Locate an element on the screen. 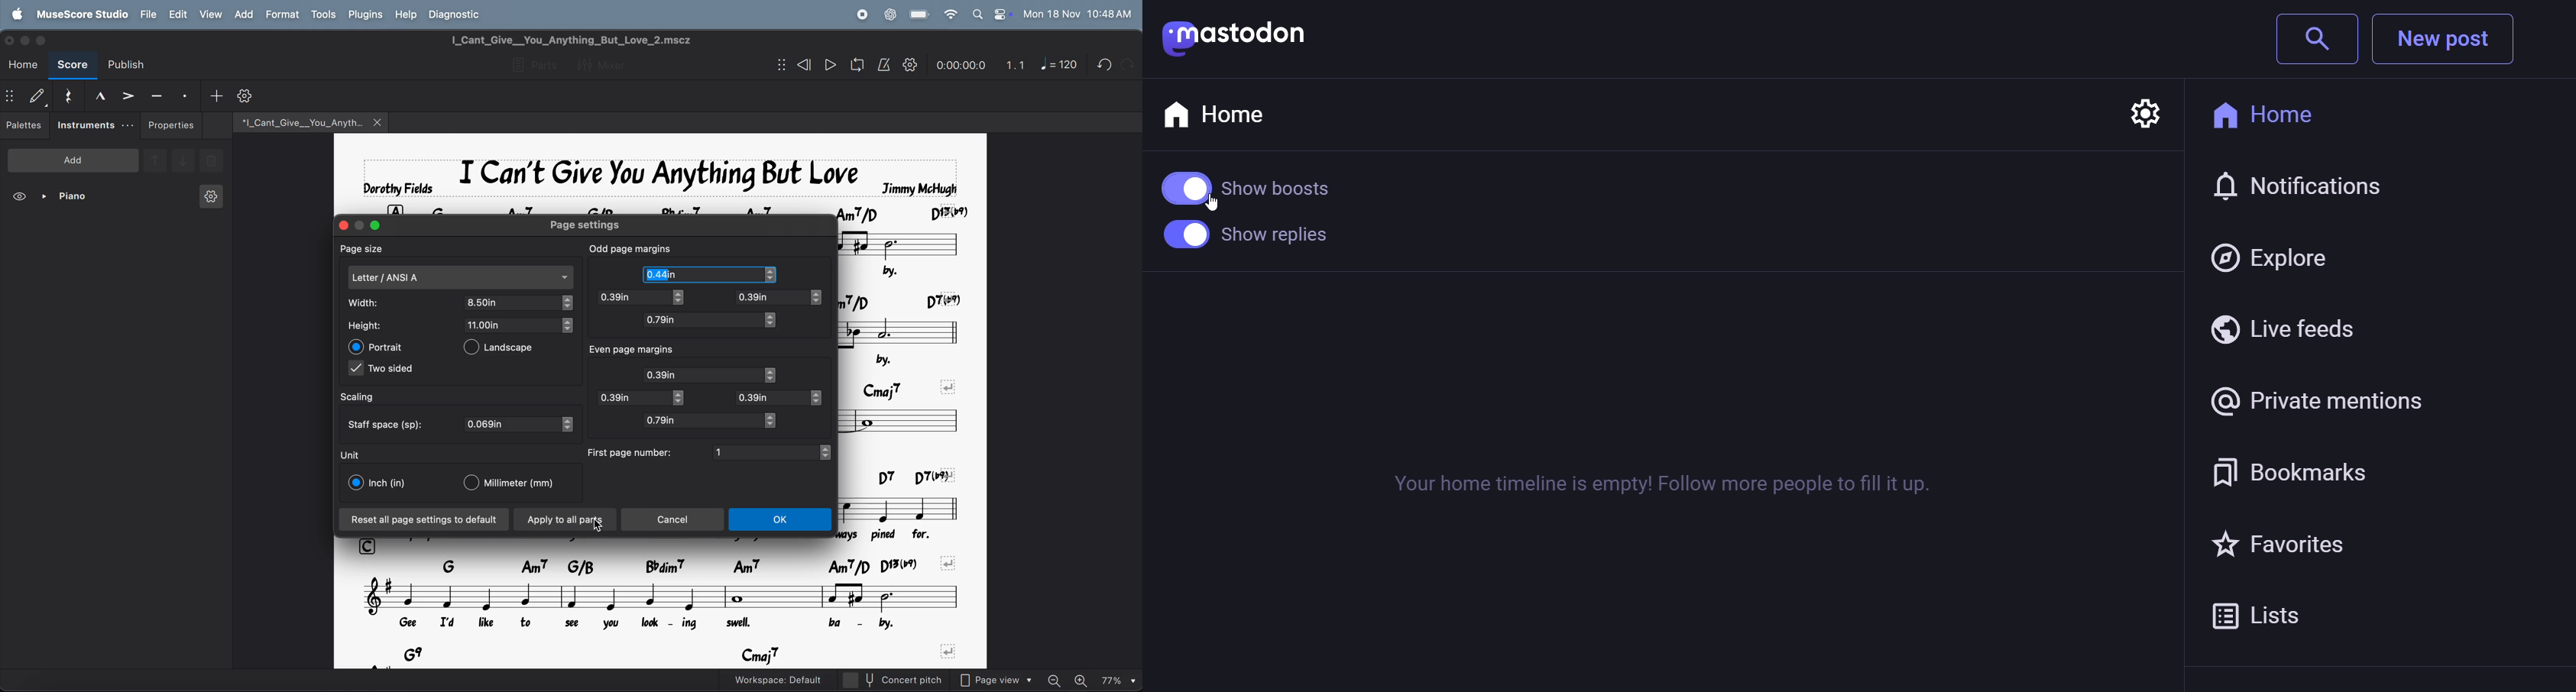  down tone is located at coordinates (184, 161).